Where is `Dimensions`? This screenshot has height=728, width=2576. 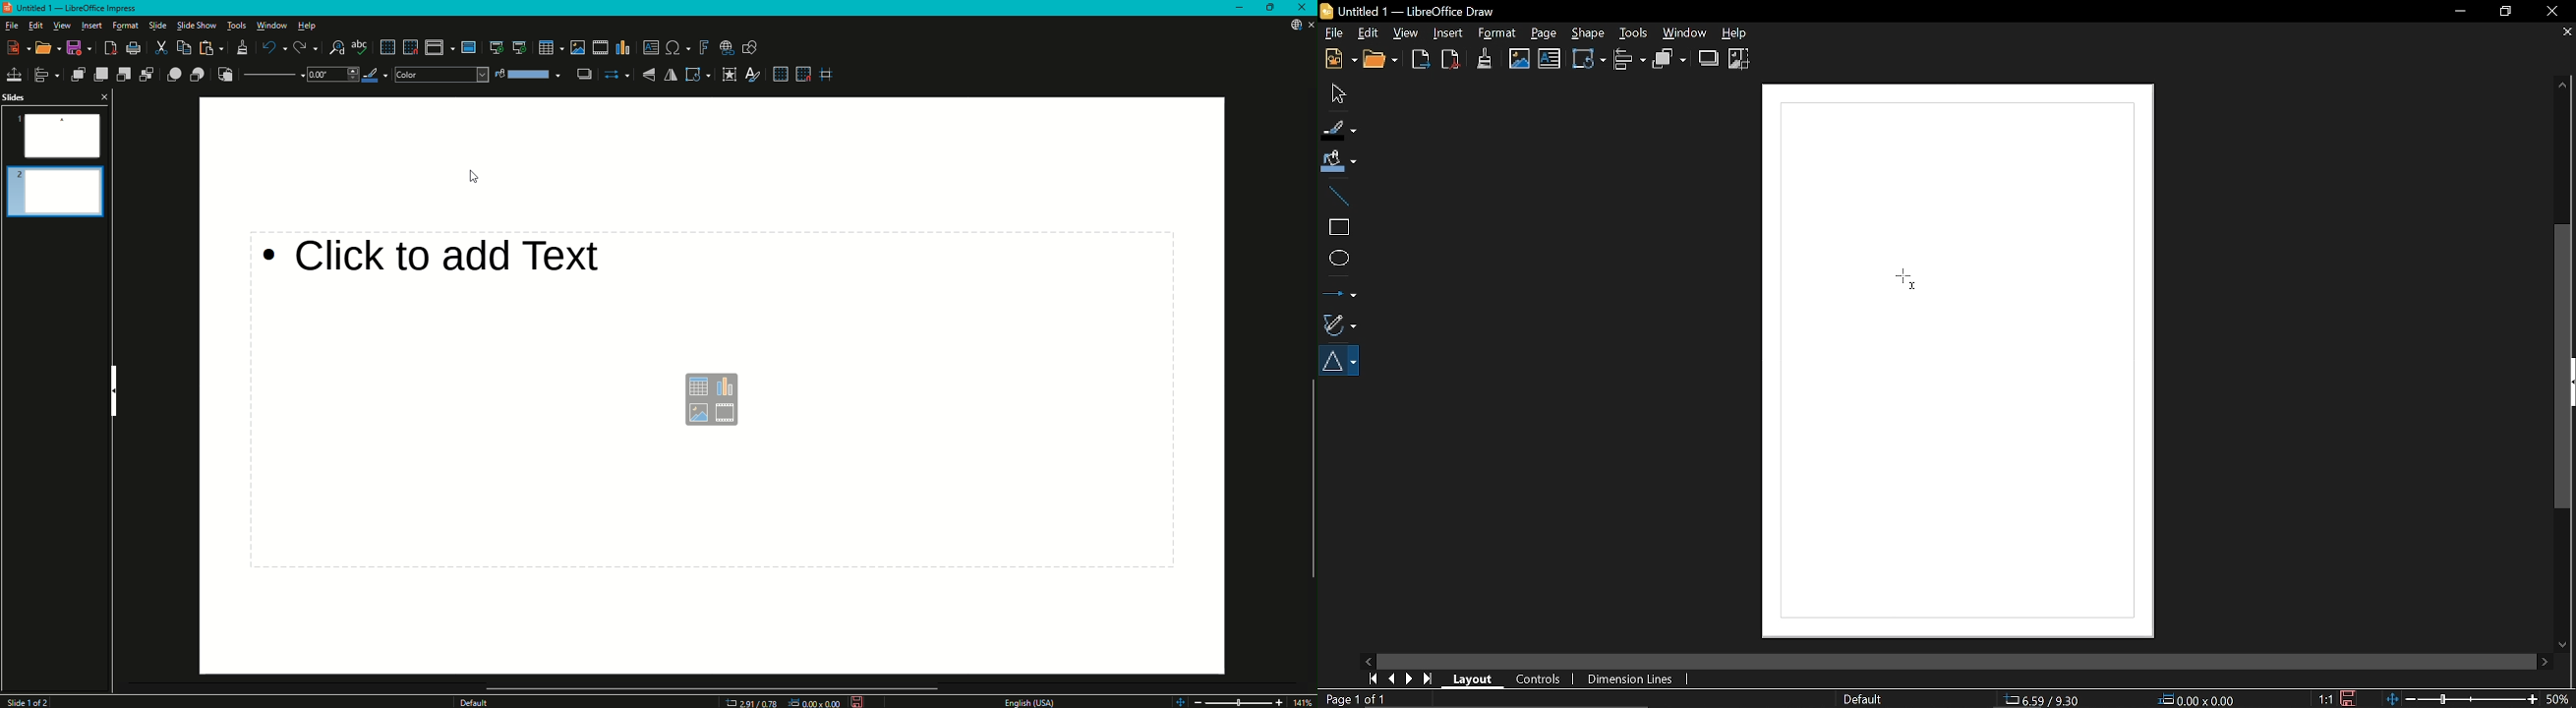
Dimensions is located at coordinates (782, 703).